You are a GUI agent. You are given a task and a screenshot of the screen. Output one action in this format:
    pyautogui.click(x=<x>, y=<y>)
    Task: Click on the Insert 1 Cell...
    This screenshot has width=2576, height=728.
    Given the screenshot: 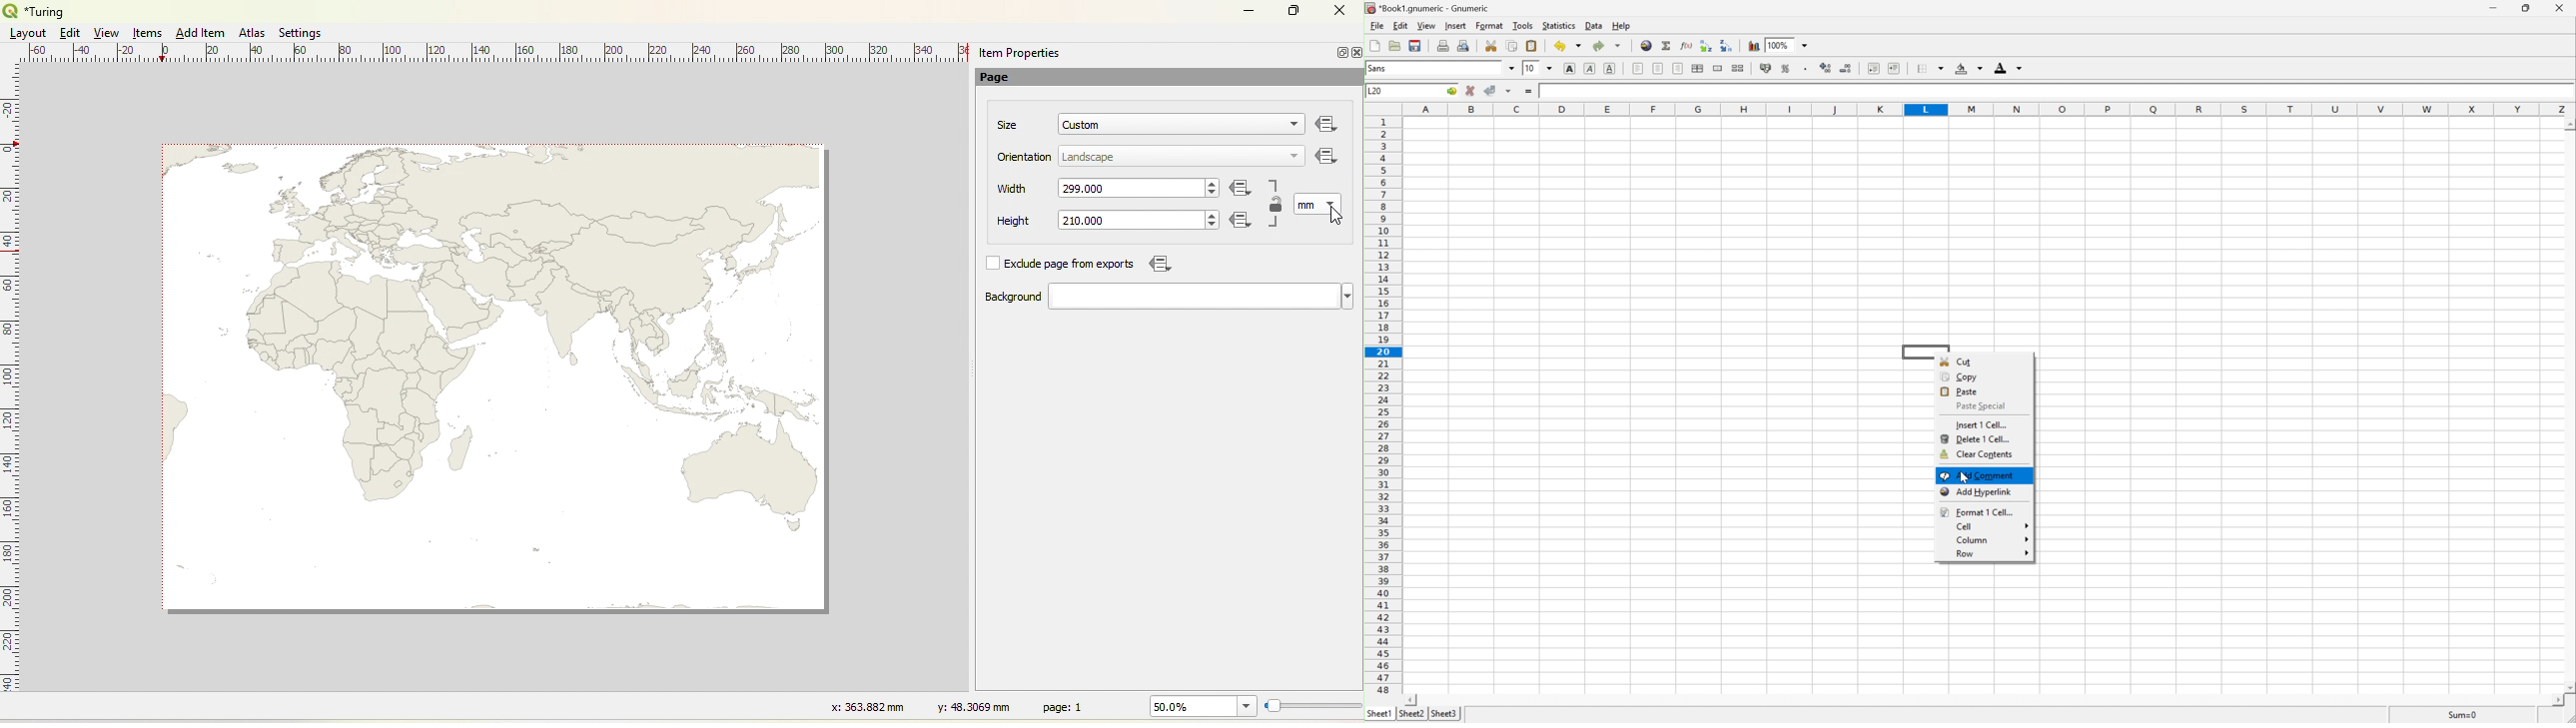 What is the action you would take?
    pyautogui.click(x=1983, y=425)
    